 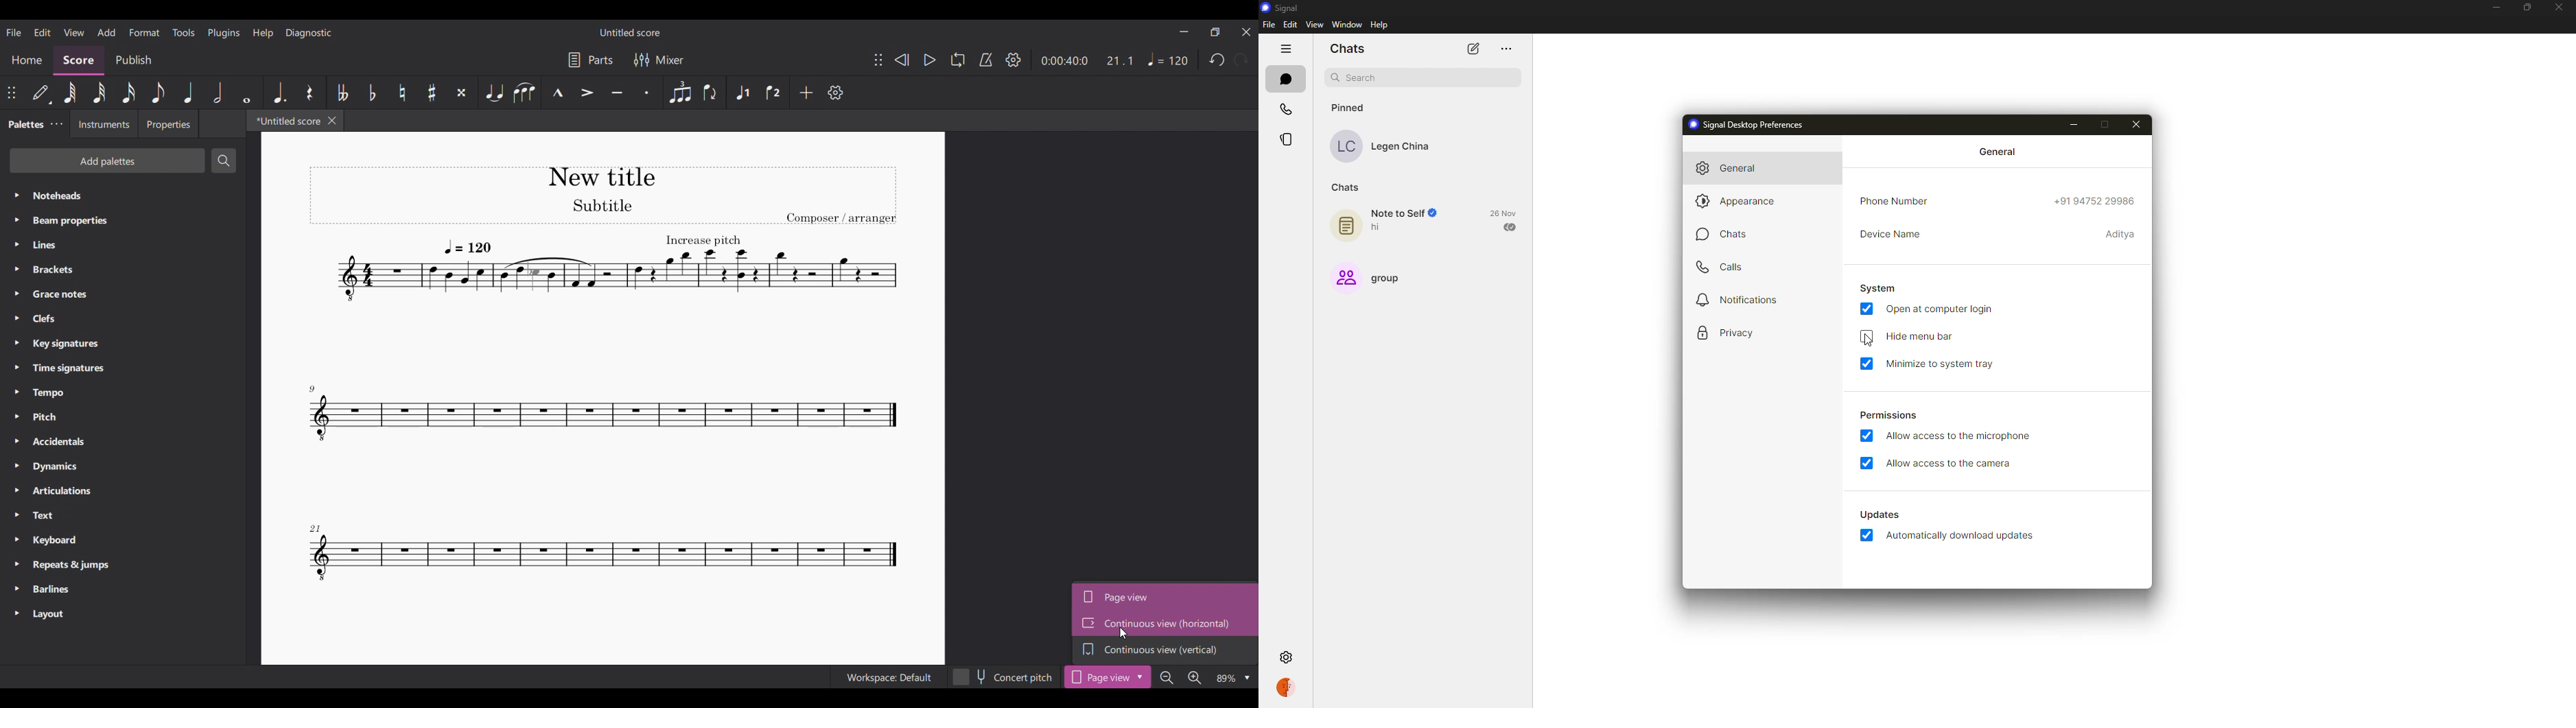 What do you see at coordinates (123, 589) in the screenshot?
I see `Barlines` at bounding box center [123, 589].